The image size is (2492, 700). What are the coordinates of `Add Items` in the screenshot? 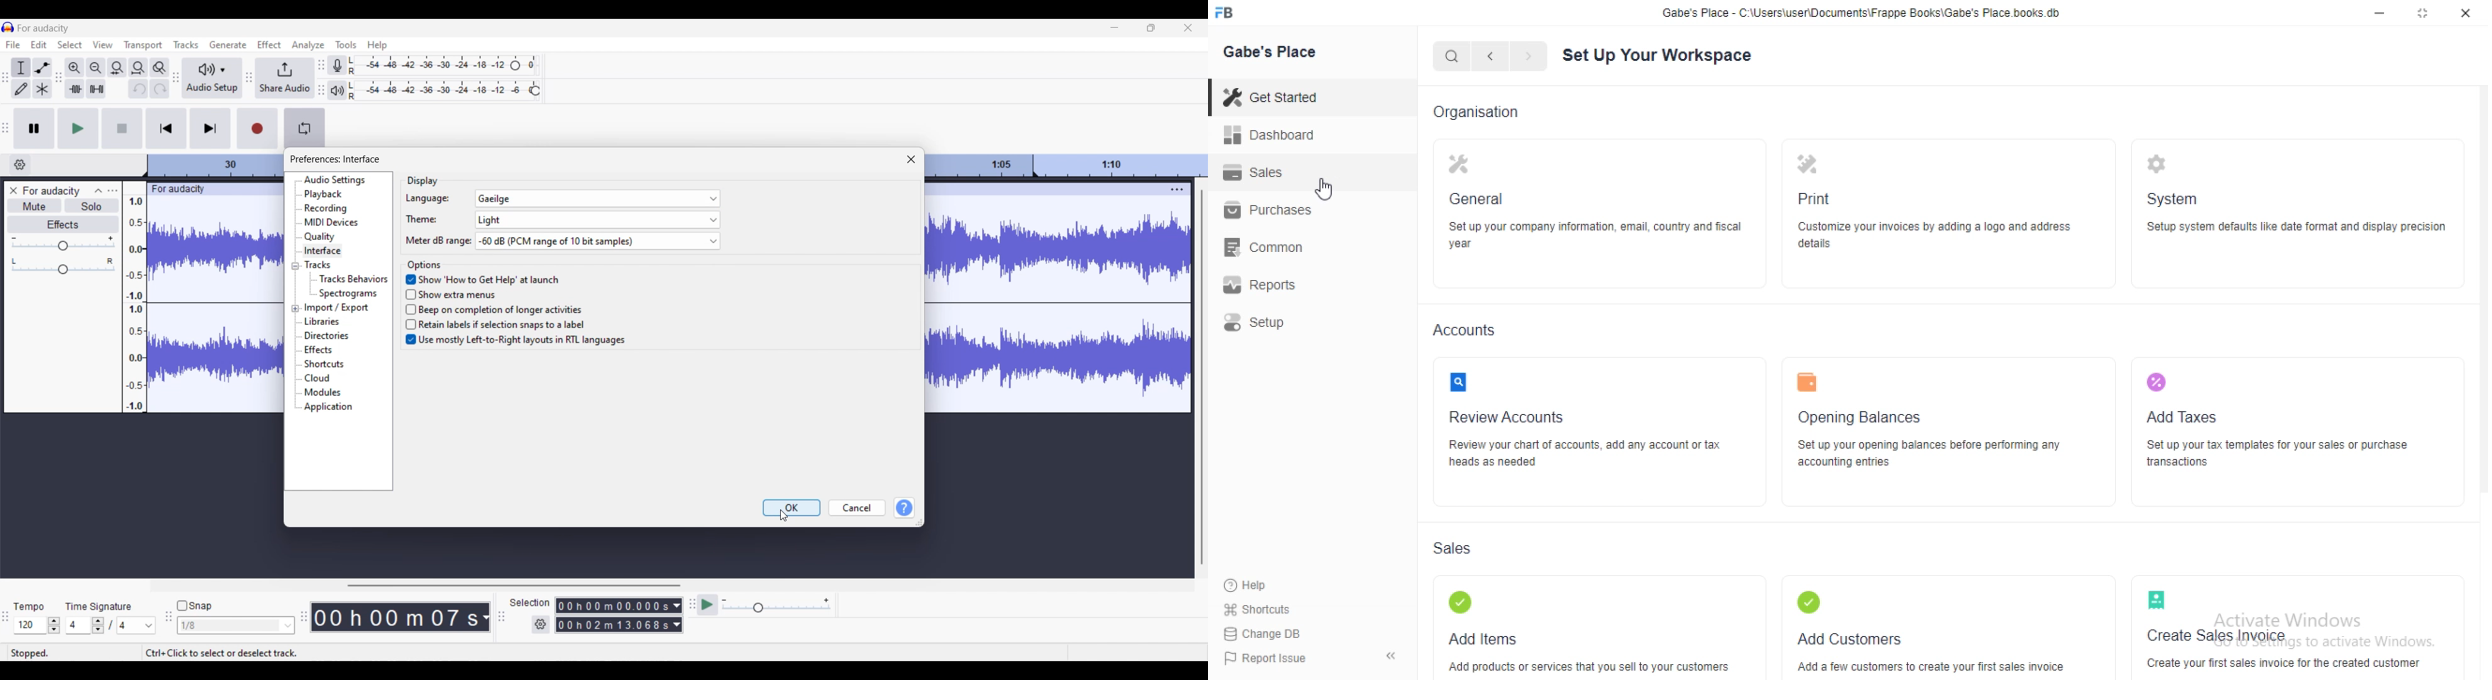 It's located at (1485, 612).